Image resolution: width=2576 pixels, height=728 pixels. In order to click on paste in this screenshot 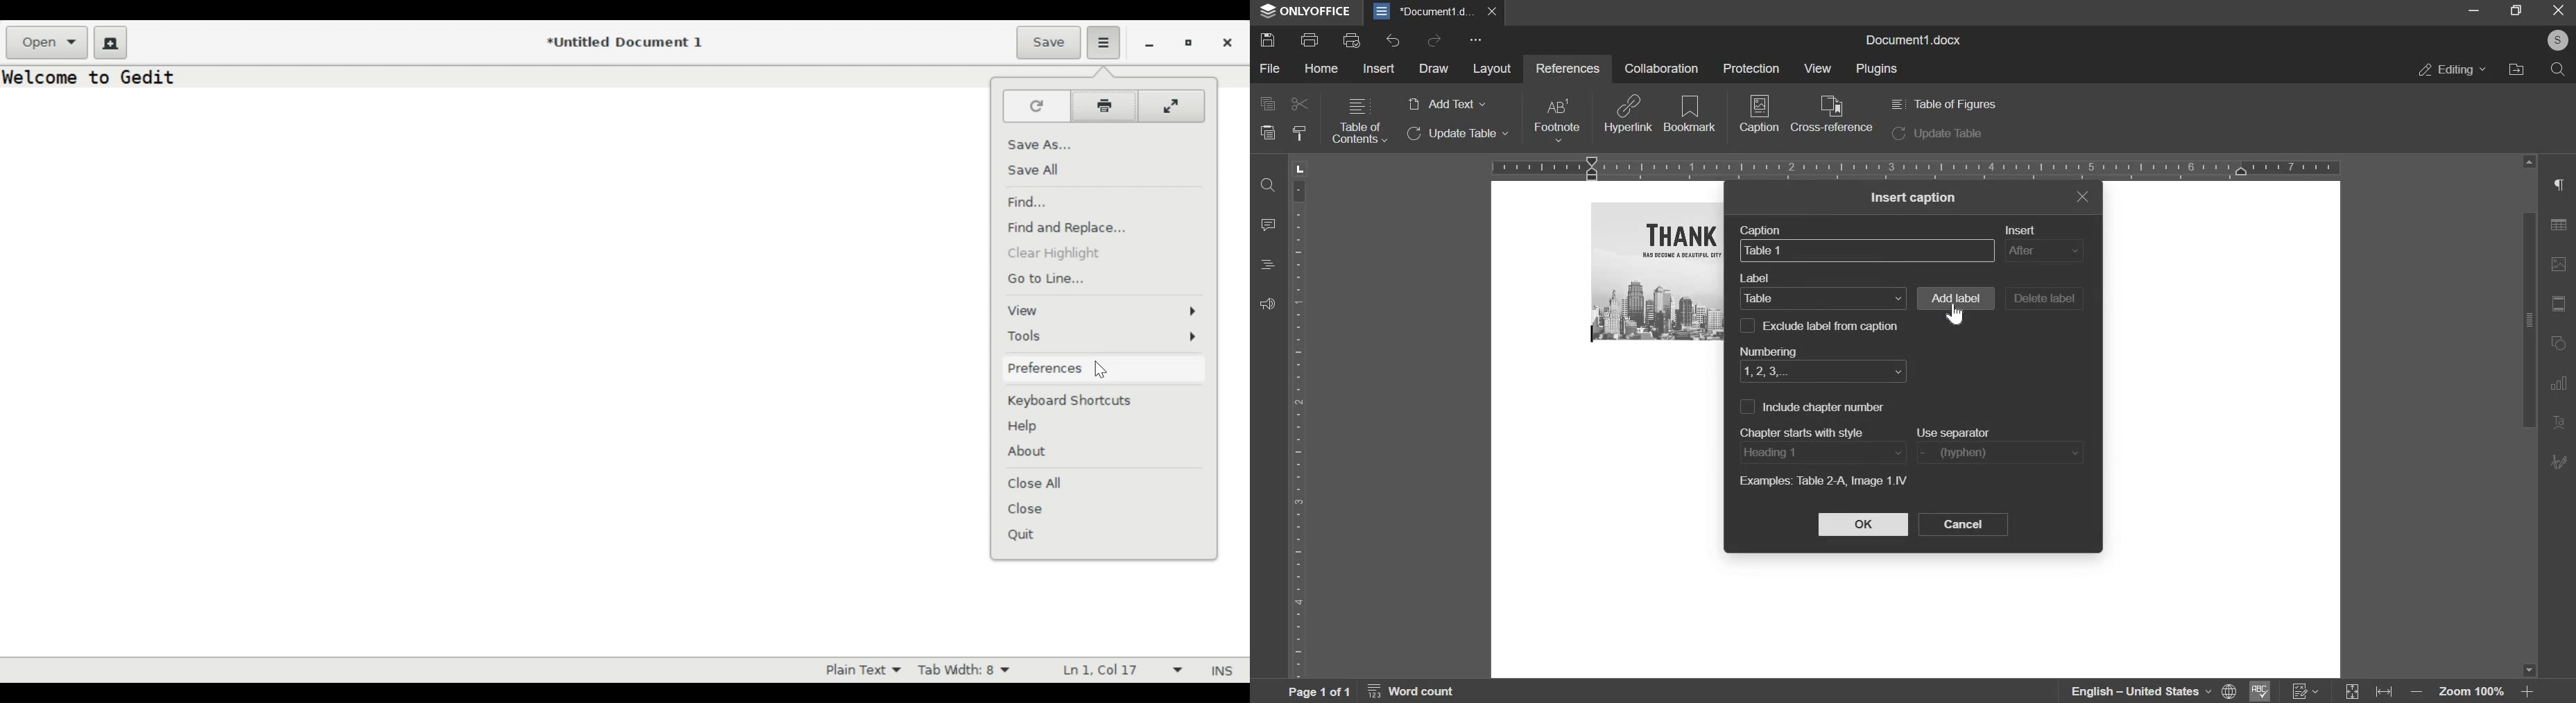, I will do `click(1266, 132)`.